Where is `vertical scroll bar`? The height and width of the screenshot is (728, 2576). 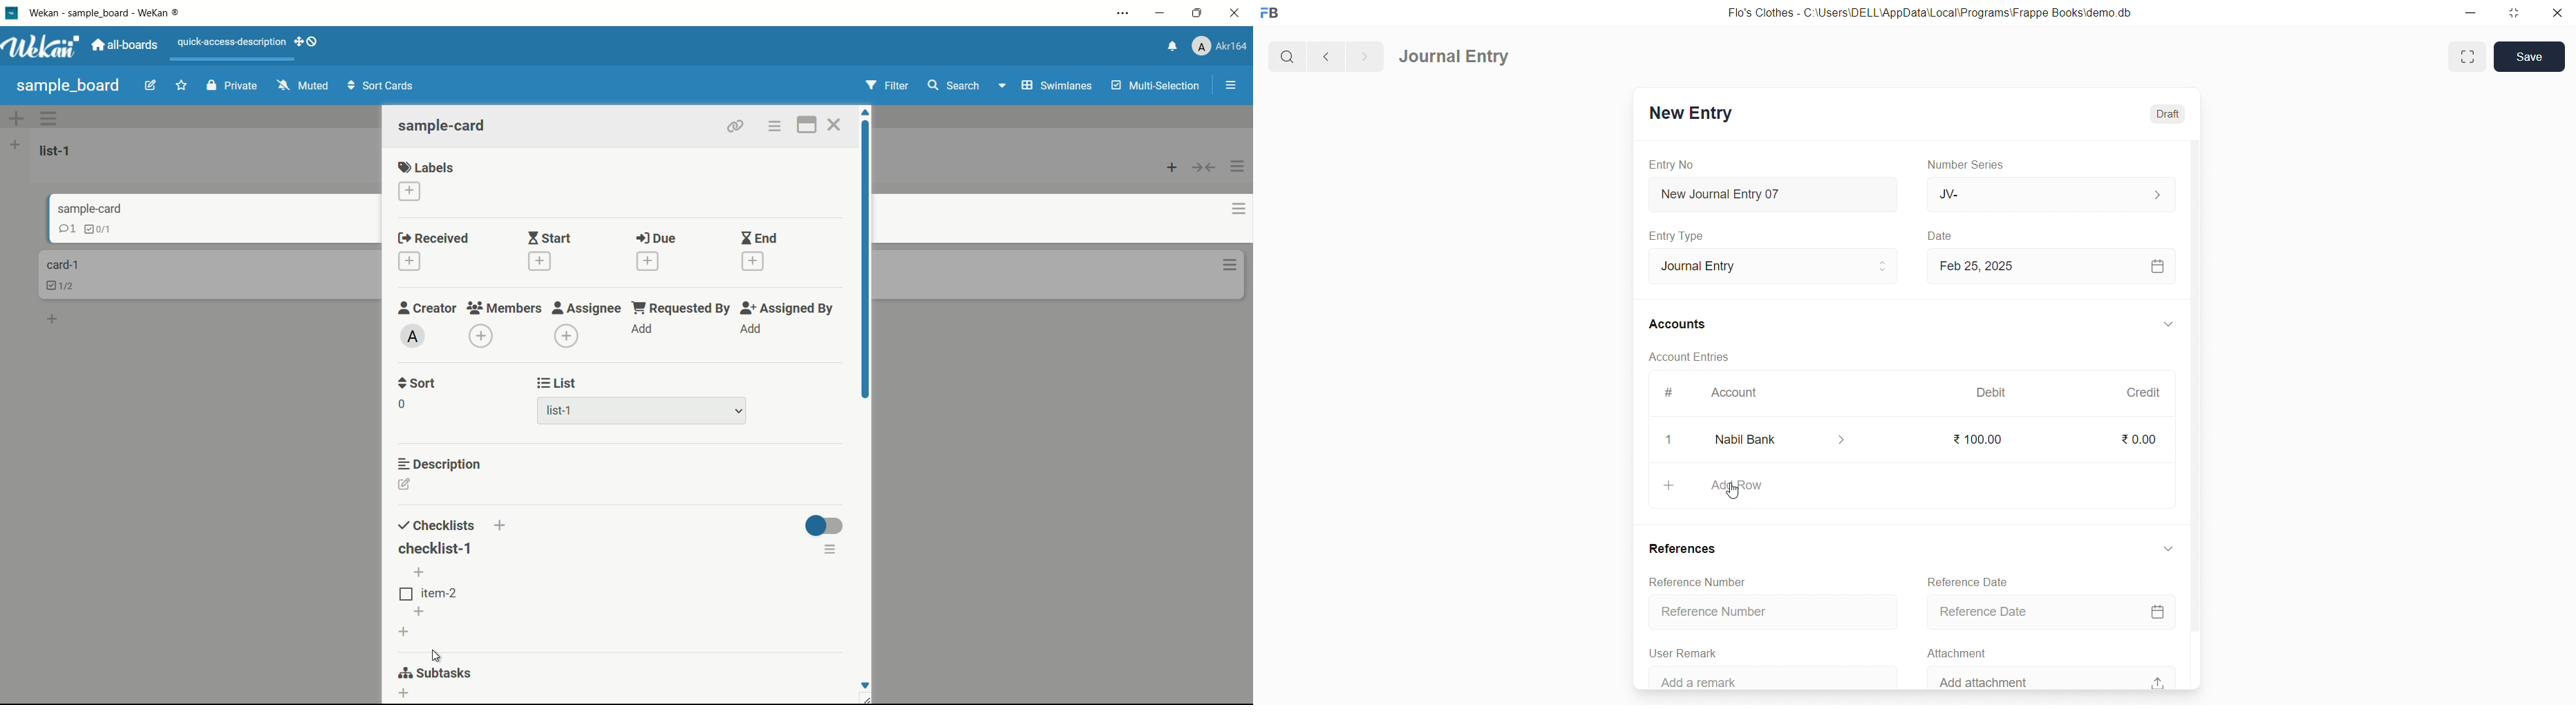
vertical scroll bar is located at coordinates (2194, 413).